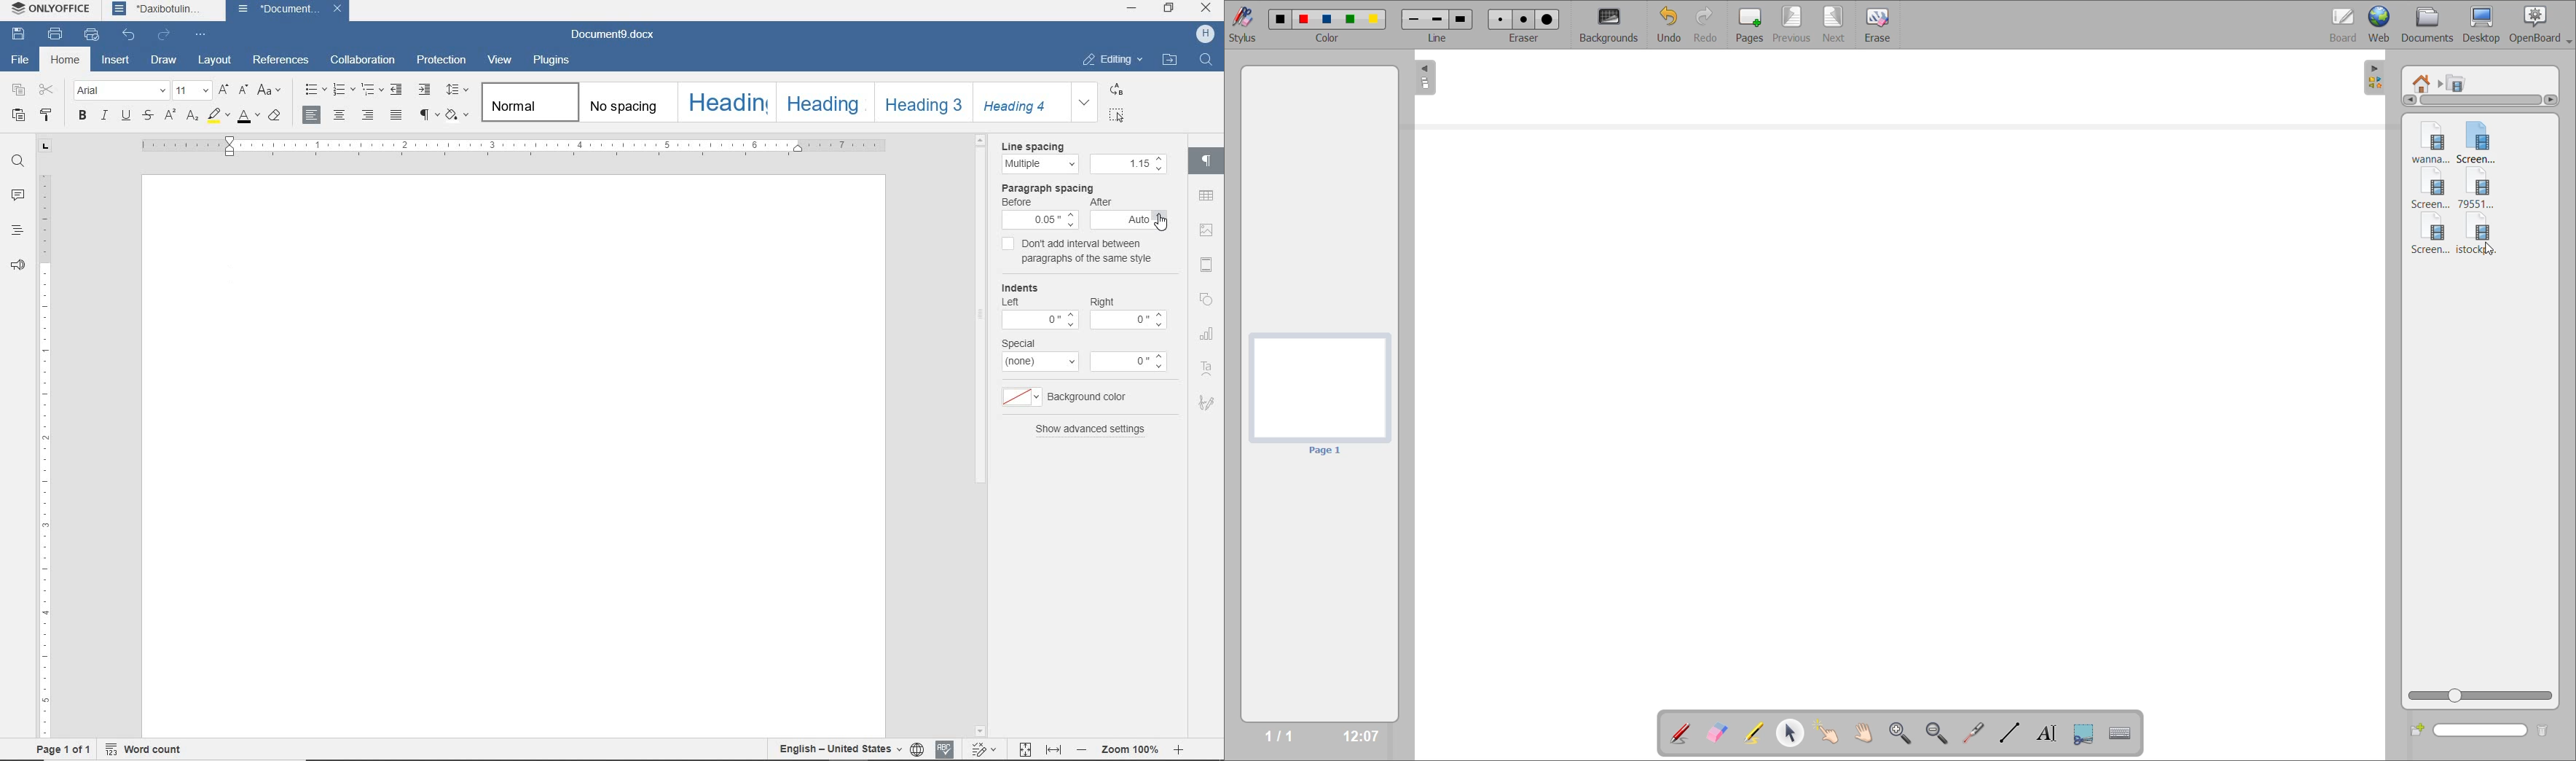 The width and height of the screenshot is (2576, 784). Describe the element at coordinates (17, 90) in the screenshot. I see `copy` at that location.